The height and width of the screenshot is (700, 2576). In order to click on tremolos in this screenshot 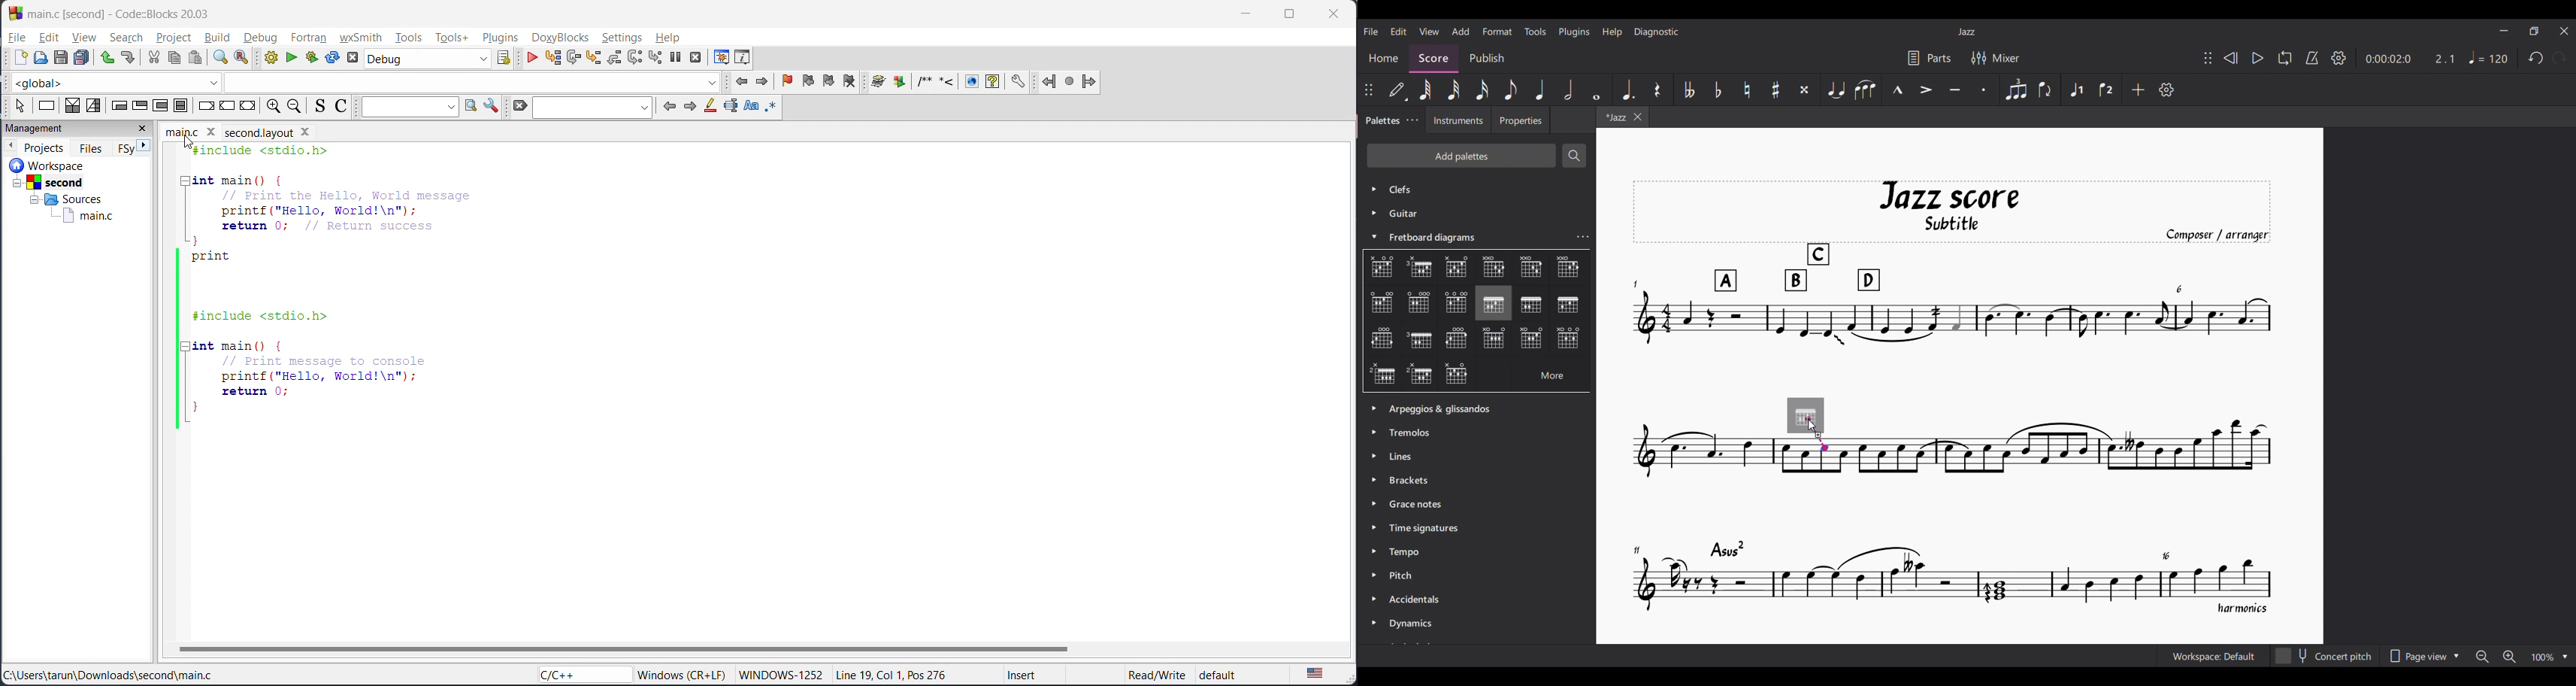, I will do `click(1415, 431)`.